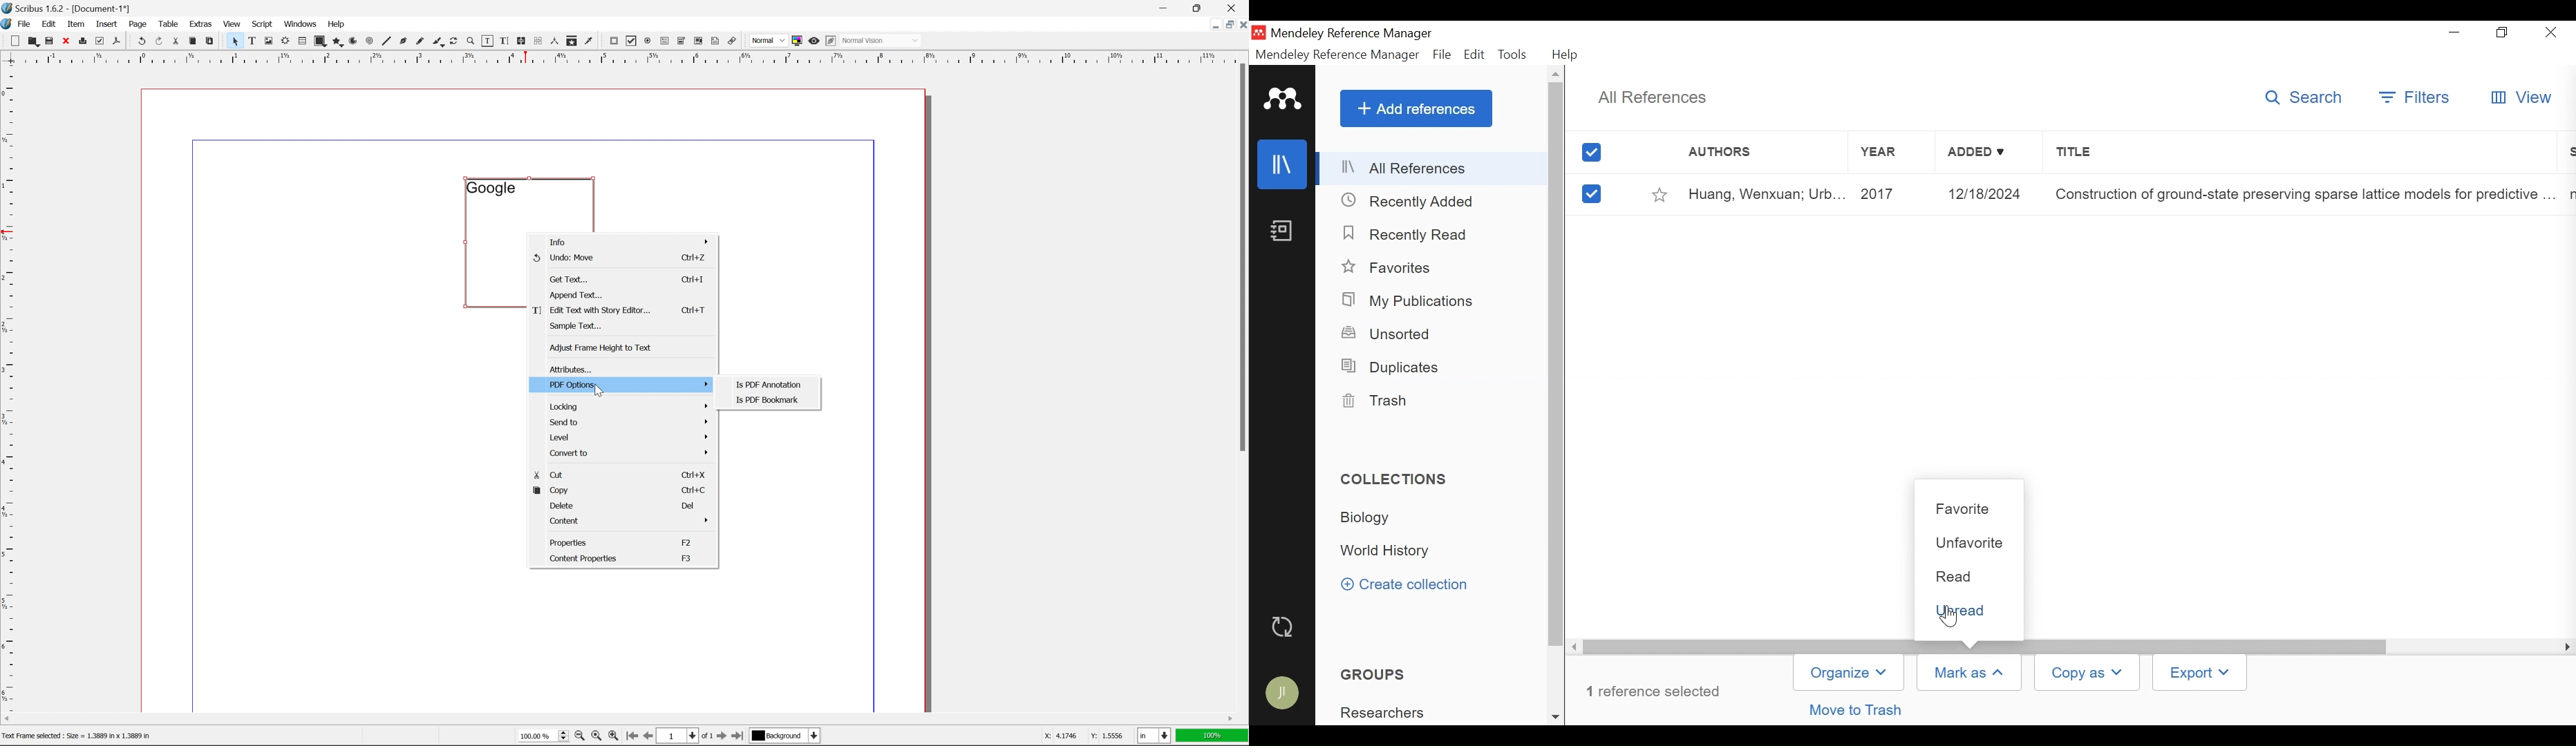 The width and height of the screenshot is (2576, 756). Describe the element at coordinates (1369, 519) in the screenshot. I see `Collection` at that location.